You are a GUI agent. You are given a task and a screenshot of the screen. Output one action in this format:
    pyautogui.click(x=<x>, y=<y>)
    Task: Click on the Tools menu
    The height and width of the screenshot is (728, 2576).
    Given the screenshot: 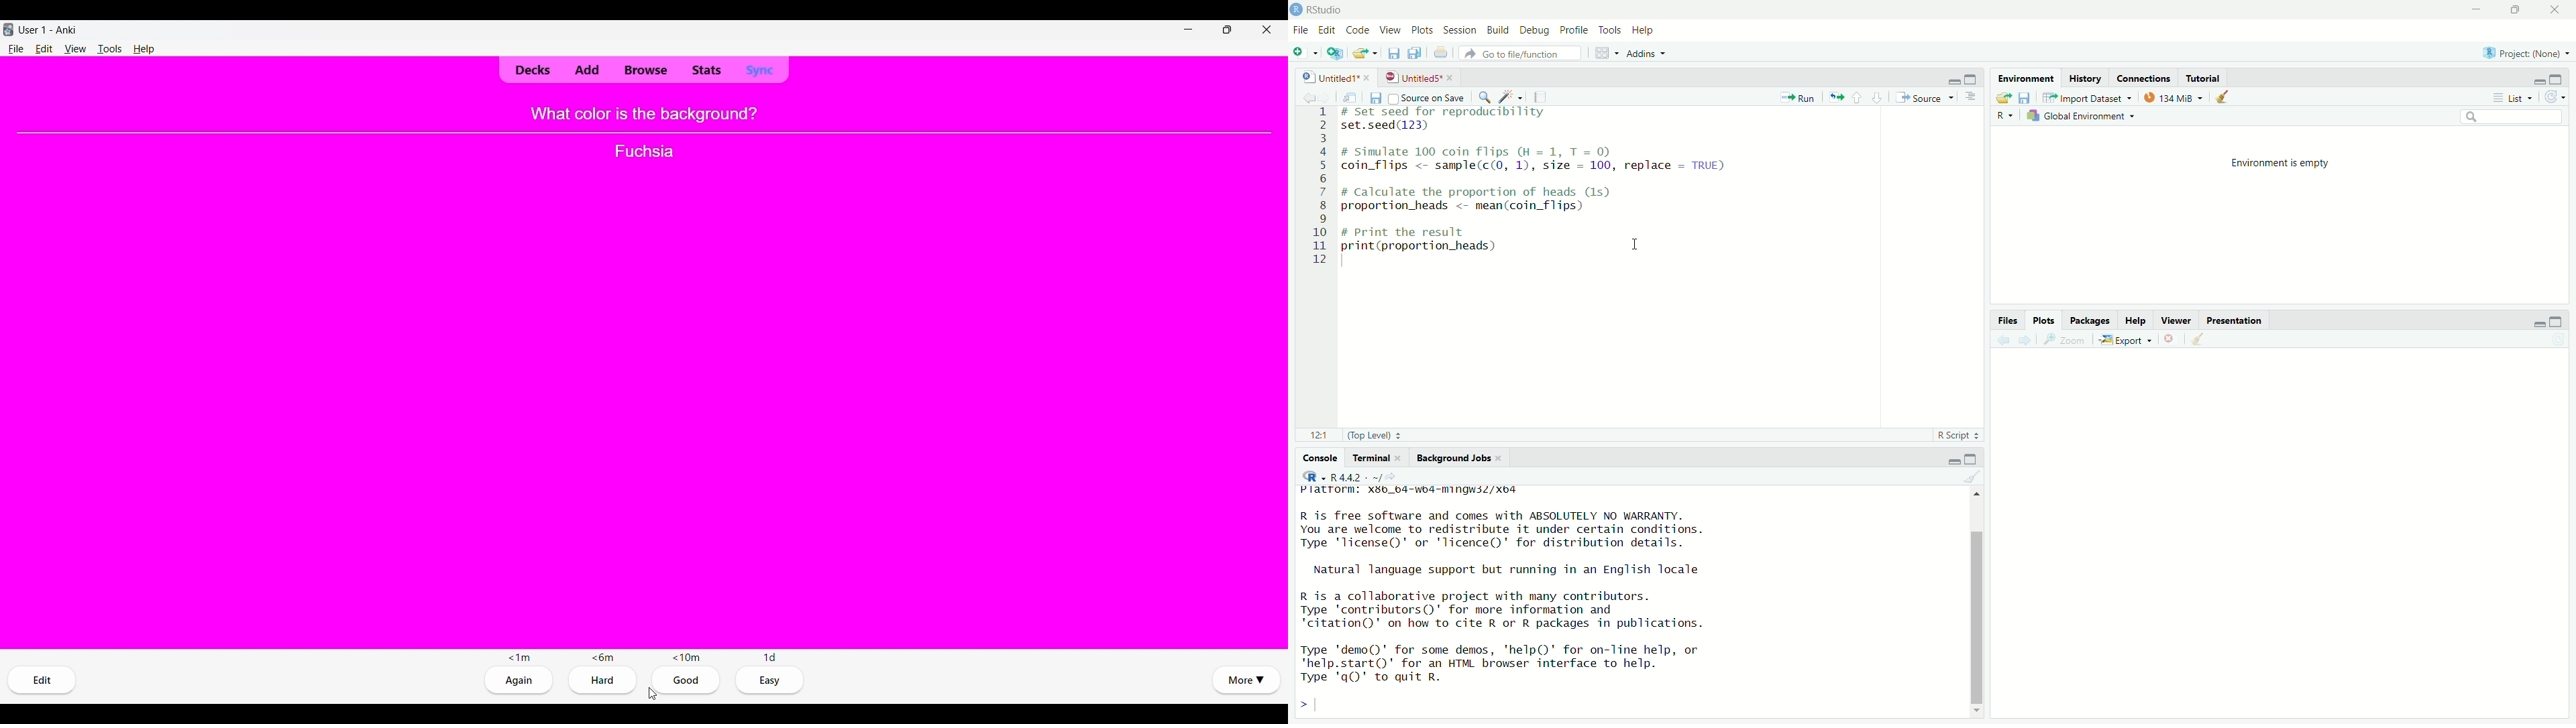 What is the action you would take?
    pyautogui.click(x=110, y=48)
    